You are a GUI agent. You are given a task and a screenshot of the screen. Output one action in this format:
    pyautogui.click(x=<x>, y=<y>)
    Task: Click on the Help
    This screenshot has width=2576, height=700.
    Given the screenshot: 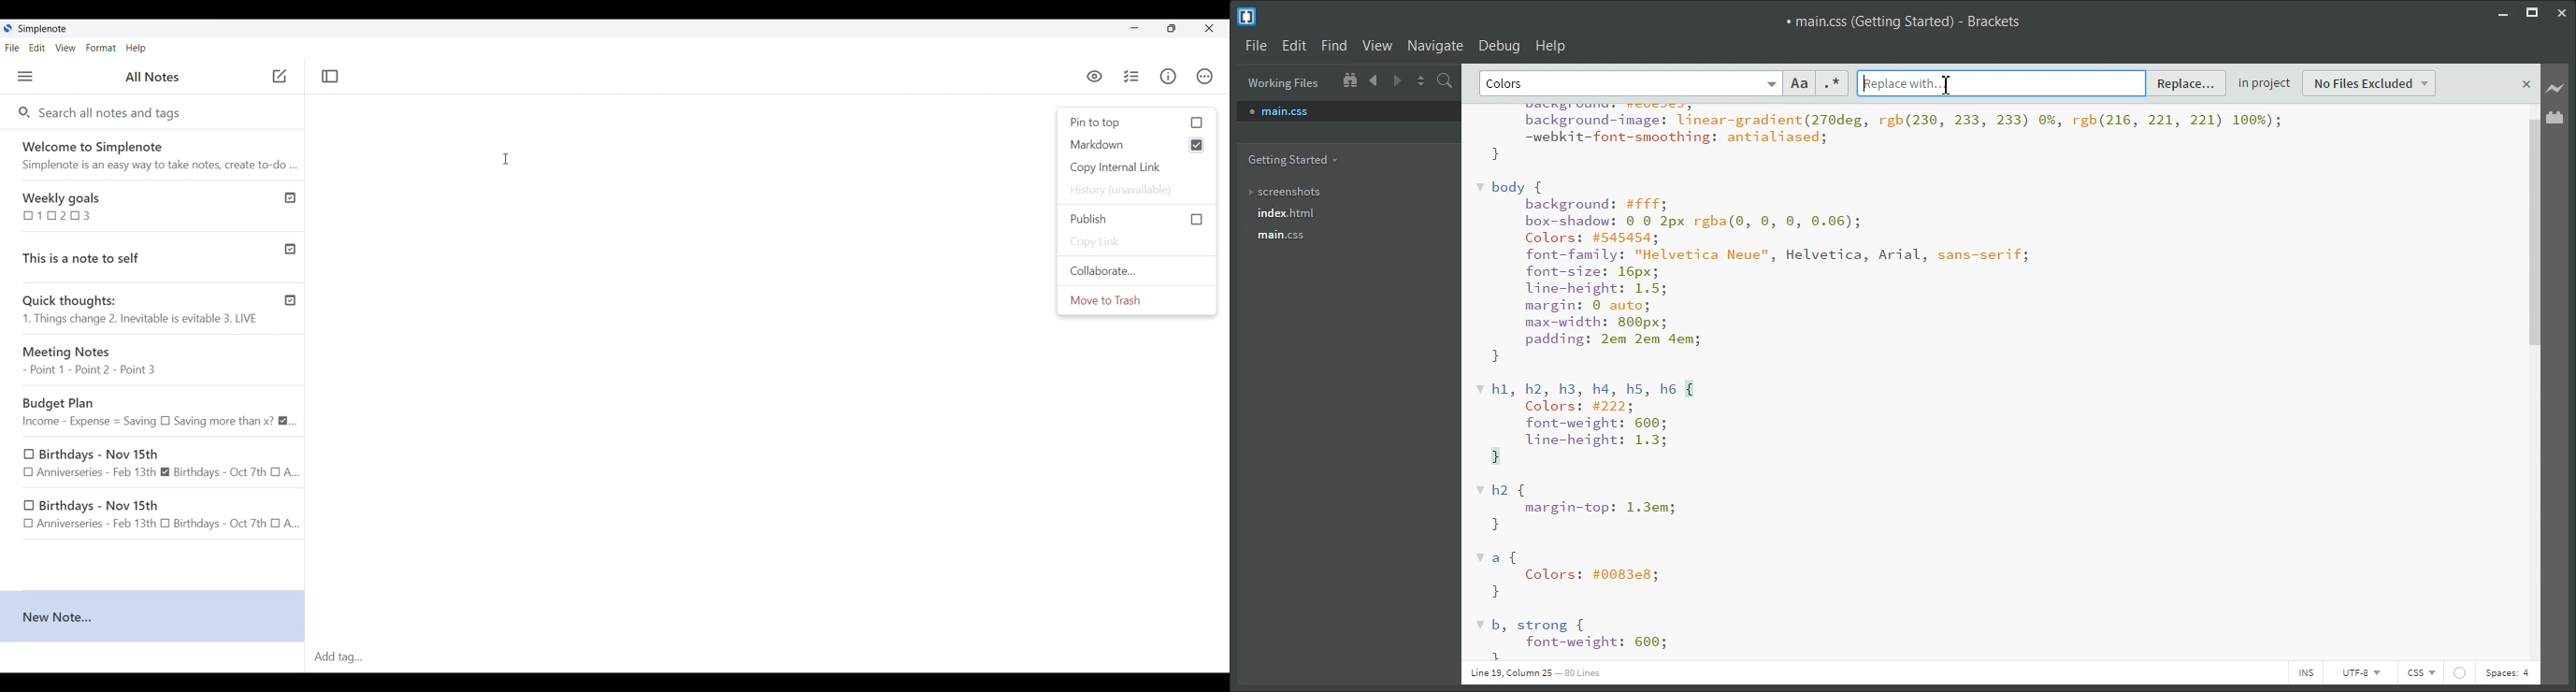 What is the action you would take?
    pyautogui.click(x=1551, y=45)
    